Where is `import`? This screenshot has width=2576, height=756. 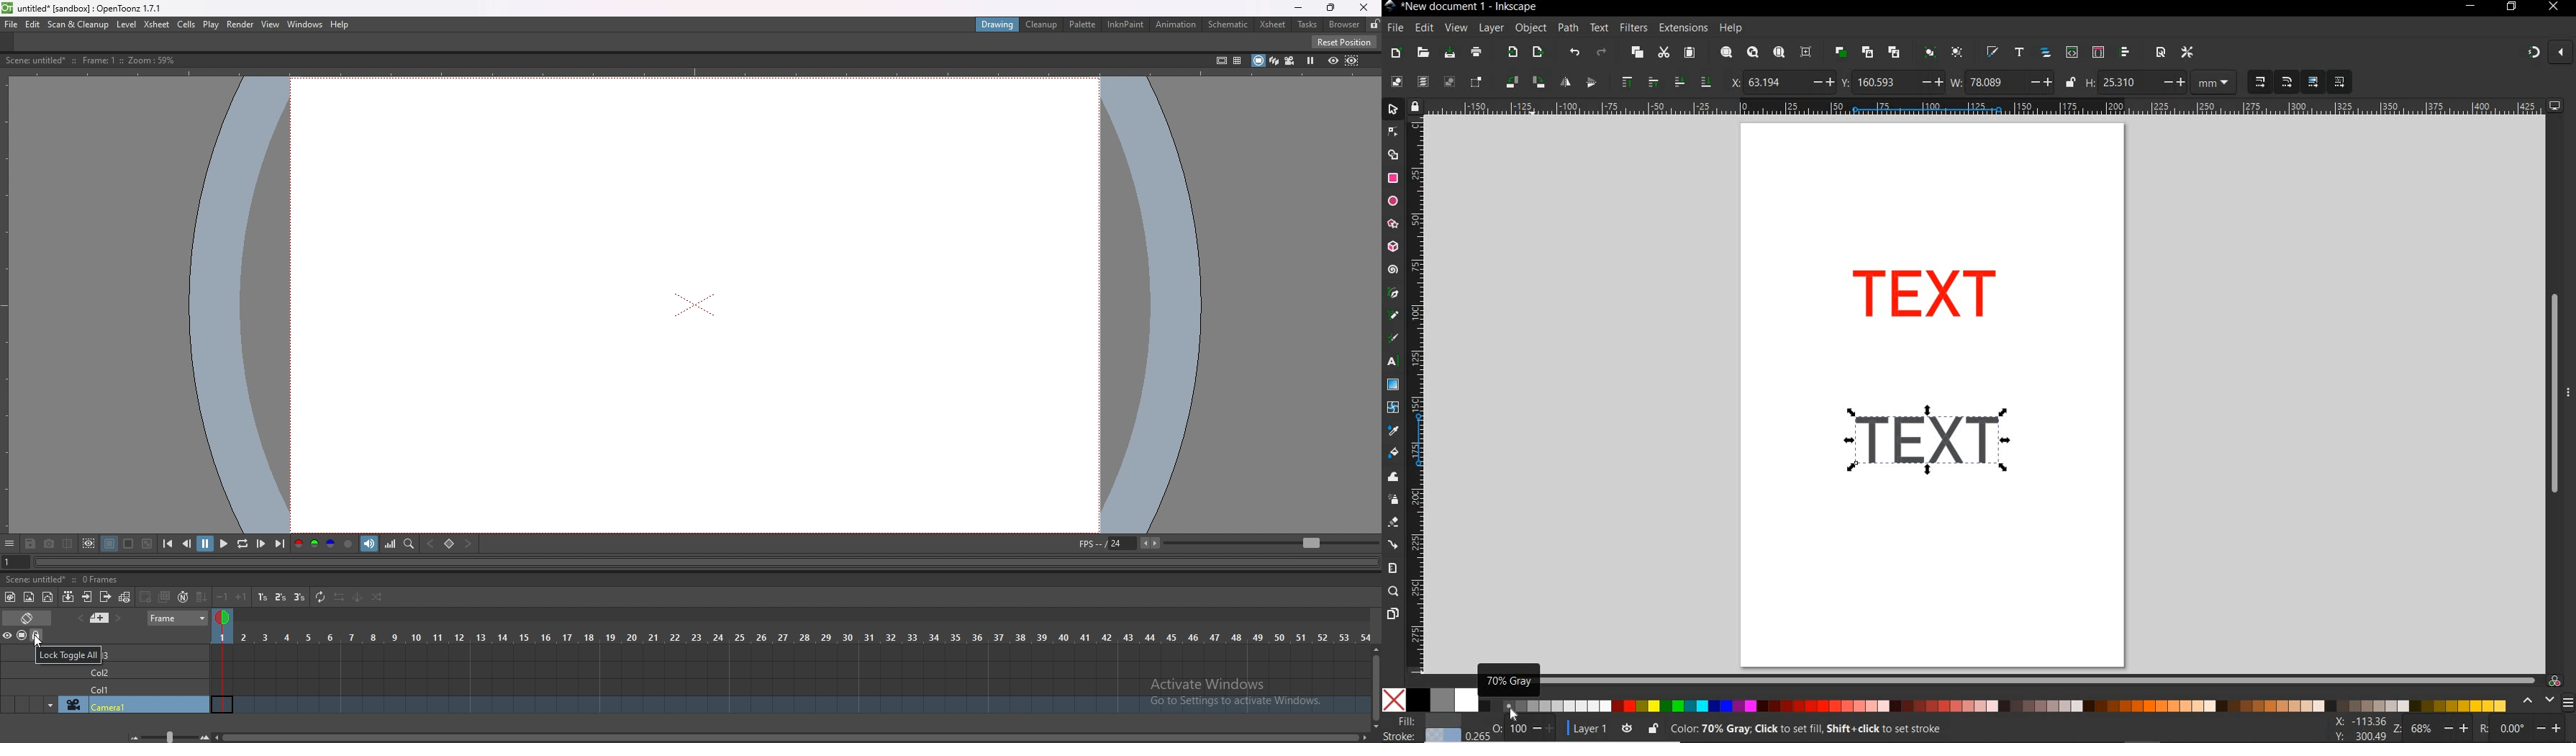
import is located at coordinates (1512, 53).